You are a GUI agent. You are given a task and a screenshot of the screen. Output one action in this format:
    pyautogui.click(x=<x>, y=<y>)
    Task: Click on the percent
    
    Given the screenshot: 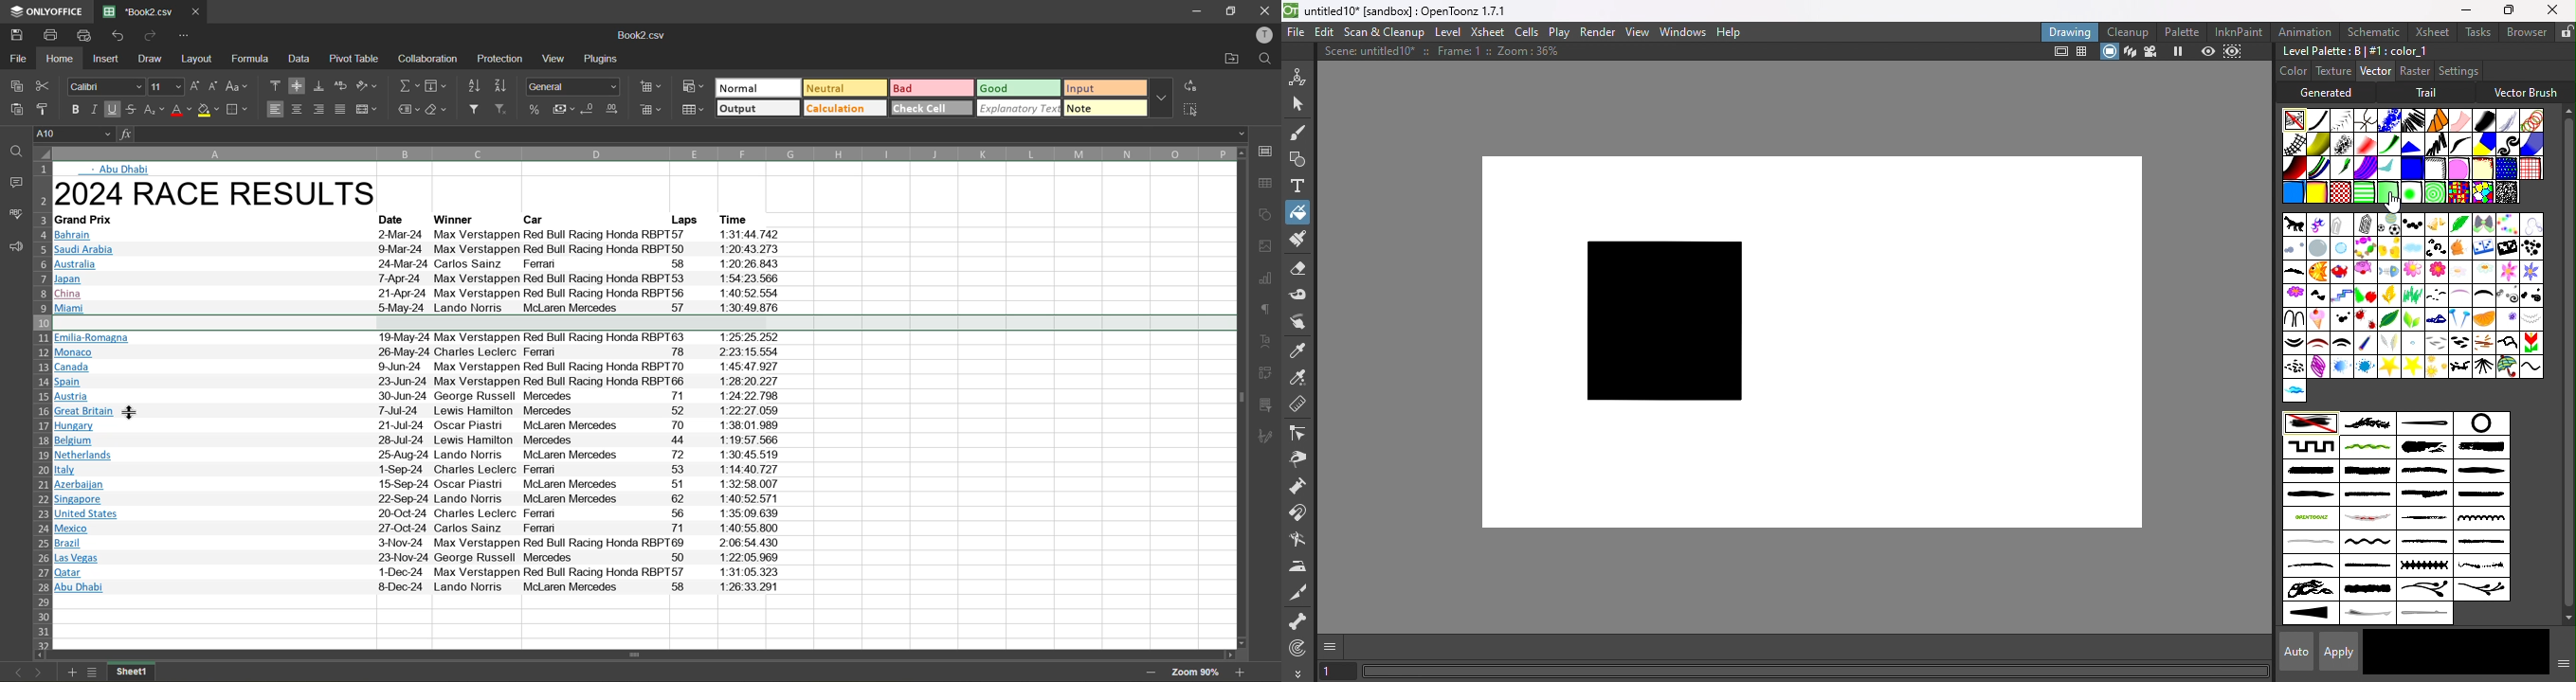 What is the action you would take?
    pyautogui.click(x=537, y=111)
    